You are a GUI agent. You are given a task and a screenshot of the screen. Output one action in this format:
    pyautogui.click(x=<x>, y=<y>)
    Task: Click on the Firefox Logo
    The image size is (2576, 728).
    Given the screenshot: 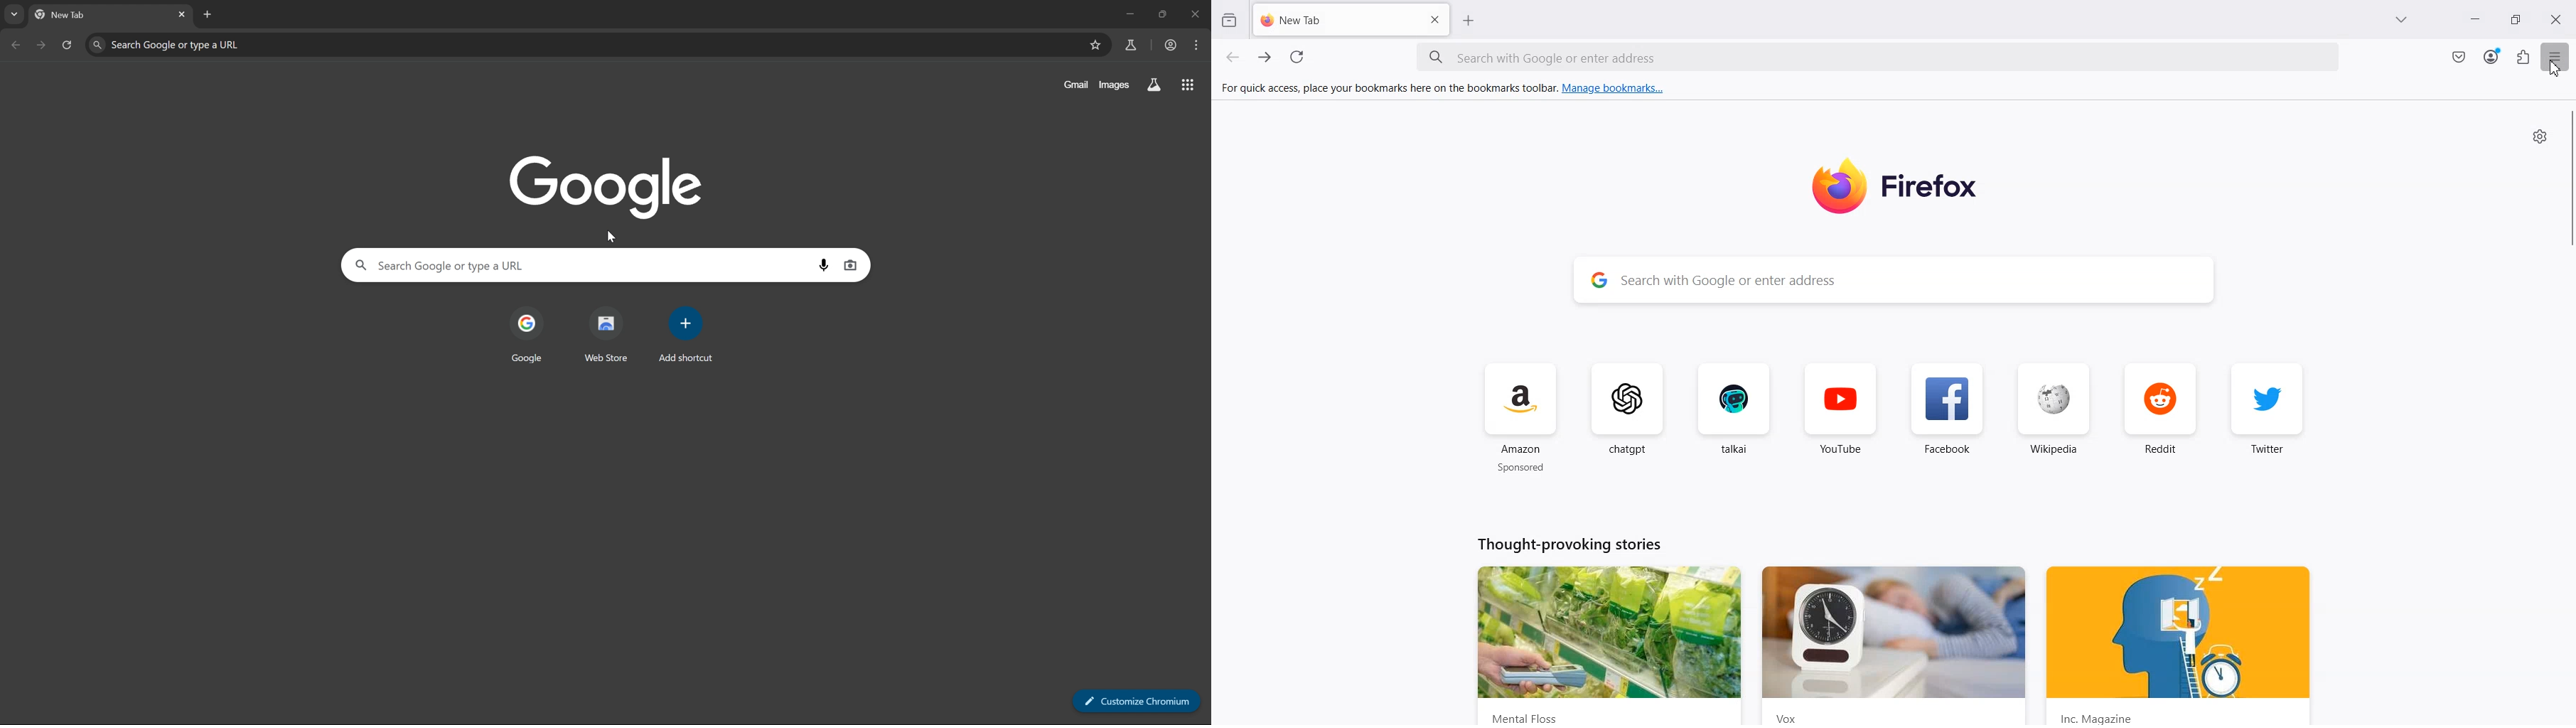 What is the action you would take?
    pyautogui.click(x=1892, y=186)
    